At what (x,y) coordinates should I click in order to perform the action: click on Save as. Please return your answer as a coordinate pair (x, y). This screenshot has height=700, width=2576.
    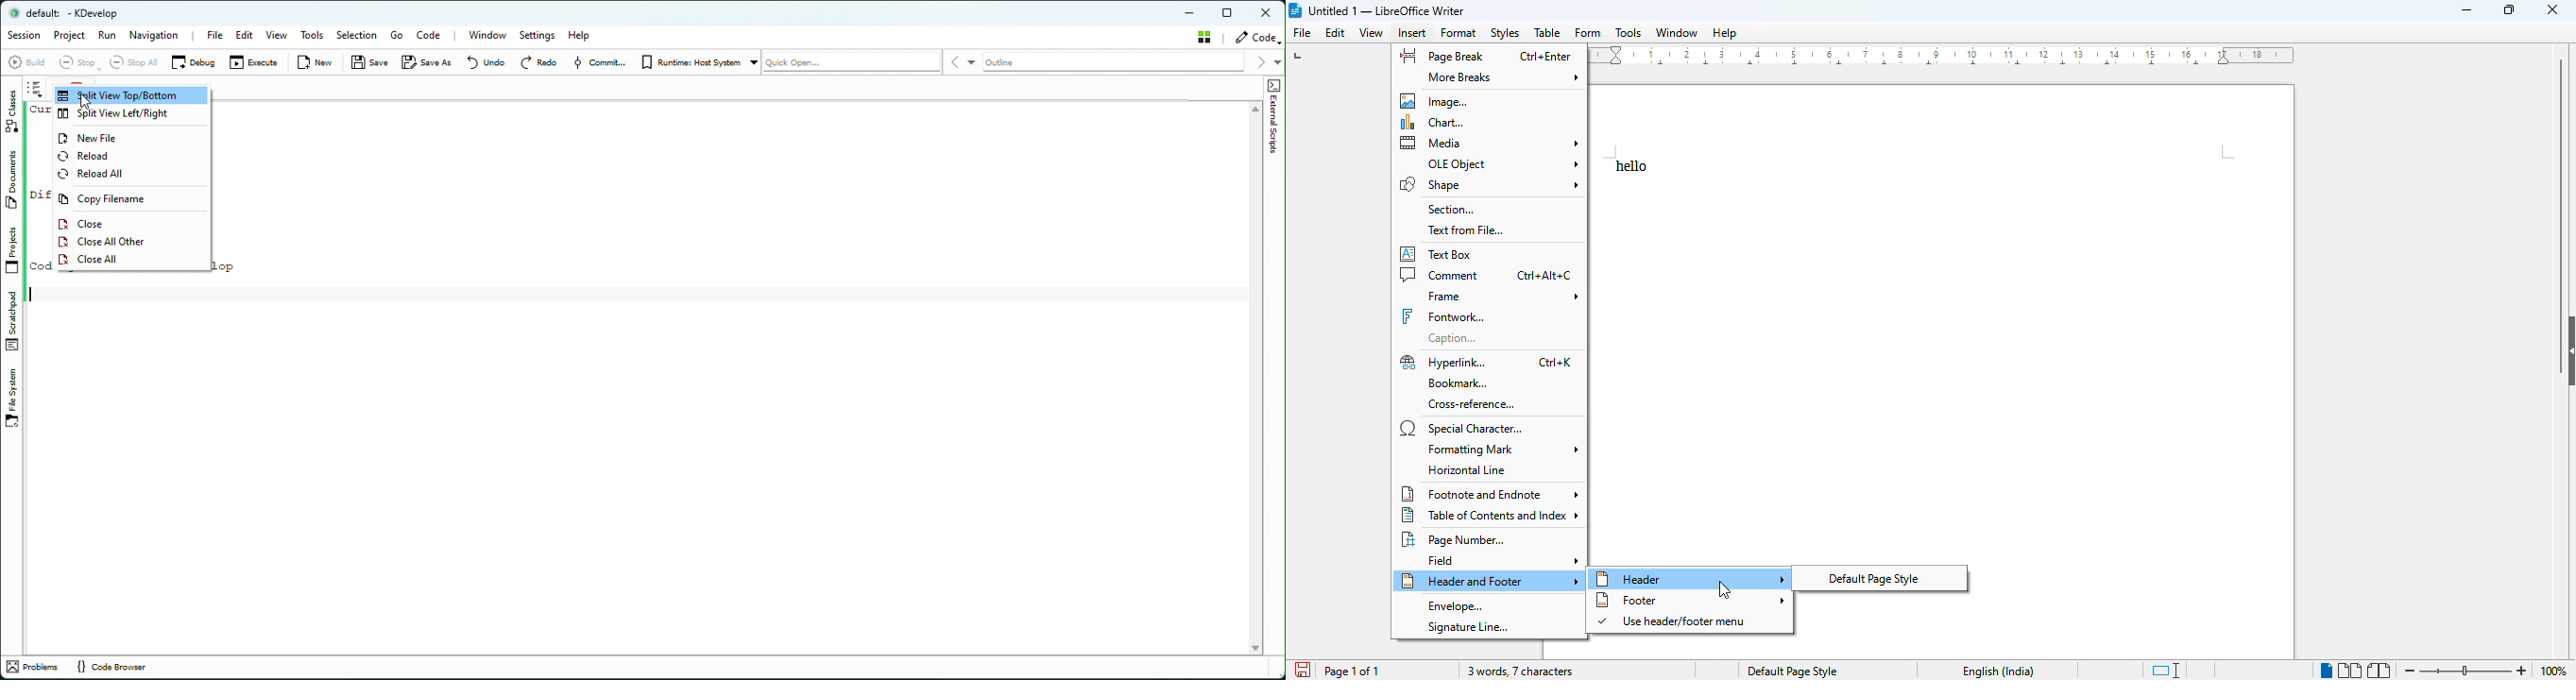
    Looking at the image, I should click on (427, 62).